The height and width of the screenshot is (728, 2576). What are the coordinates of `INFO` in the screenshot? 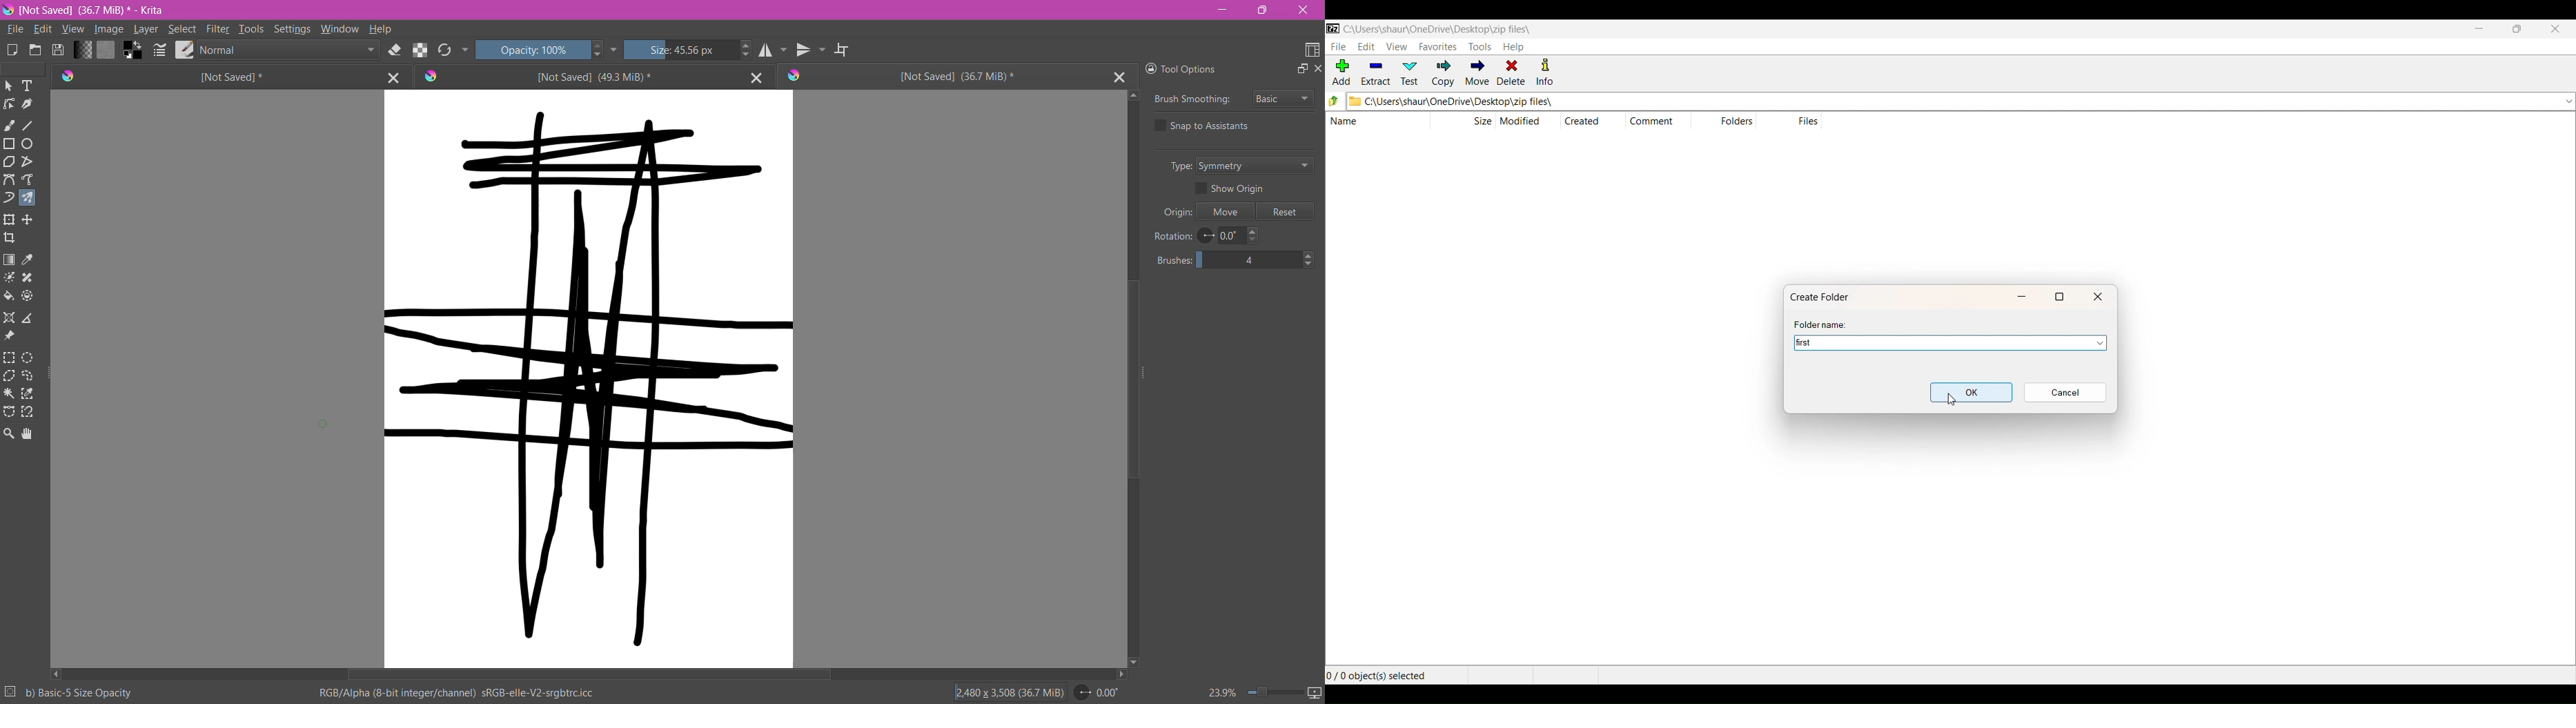 It's located at (1547, 73).